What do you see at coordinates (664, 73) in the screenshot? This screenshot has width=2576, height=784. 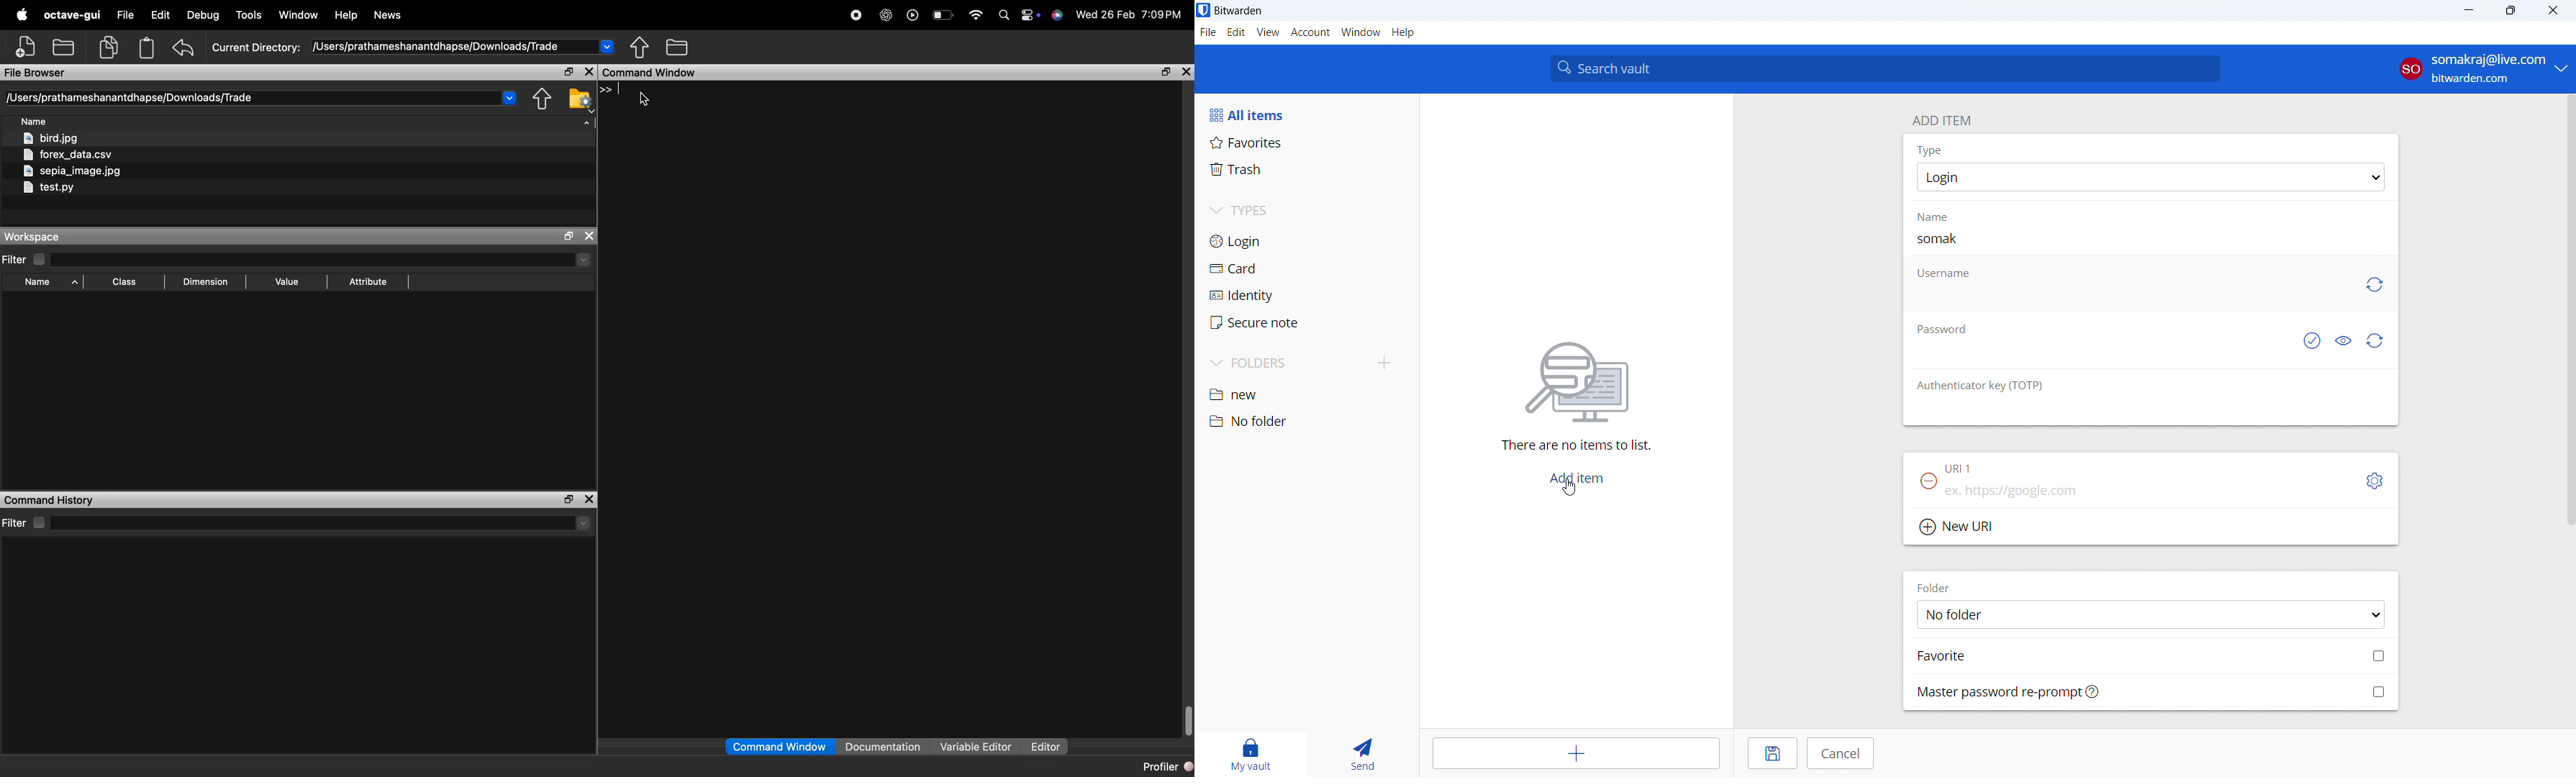 I see `command window` at bounding box center [664, 73].